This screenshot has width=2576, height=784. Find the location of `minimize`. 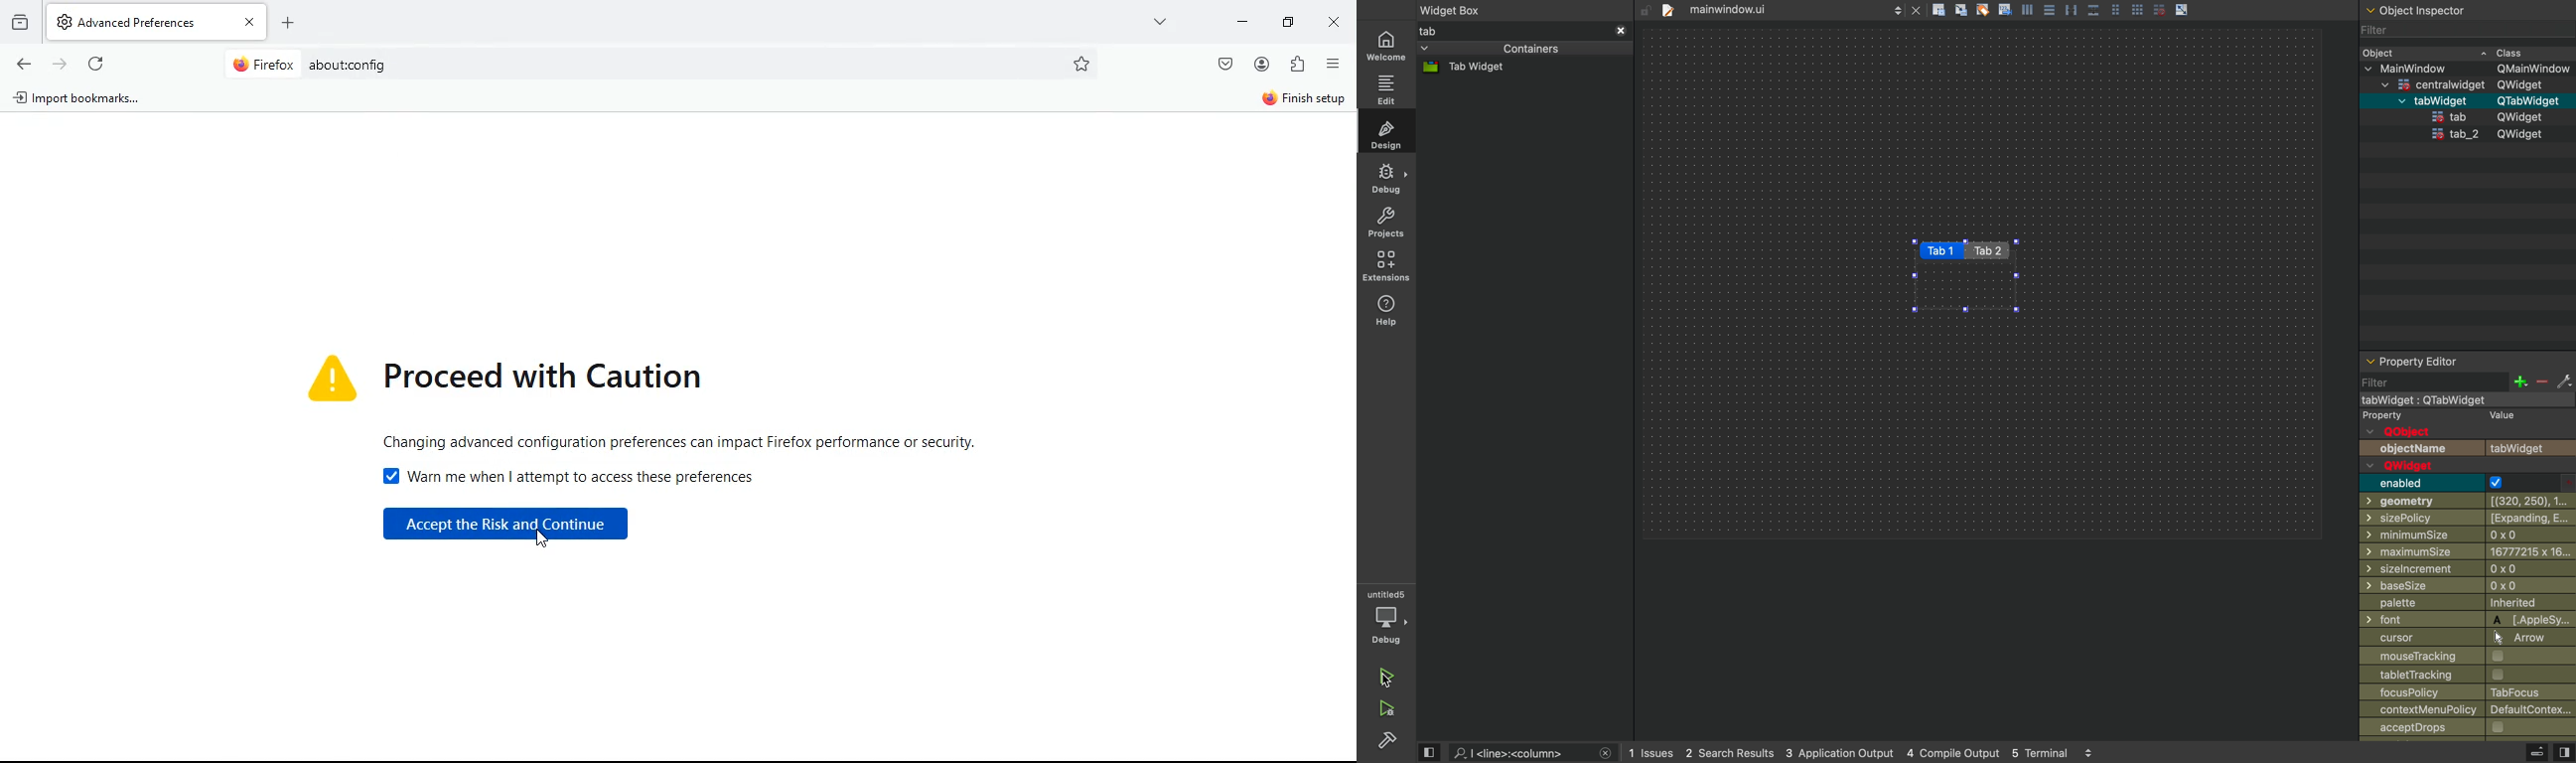

minimize is located at coordinates (1239, 23).